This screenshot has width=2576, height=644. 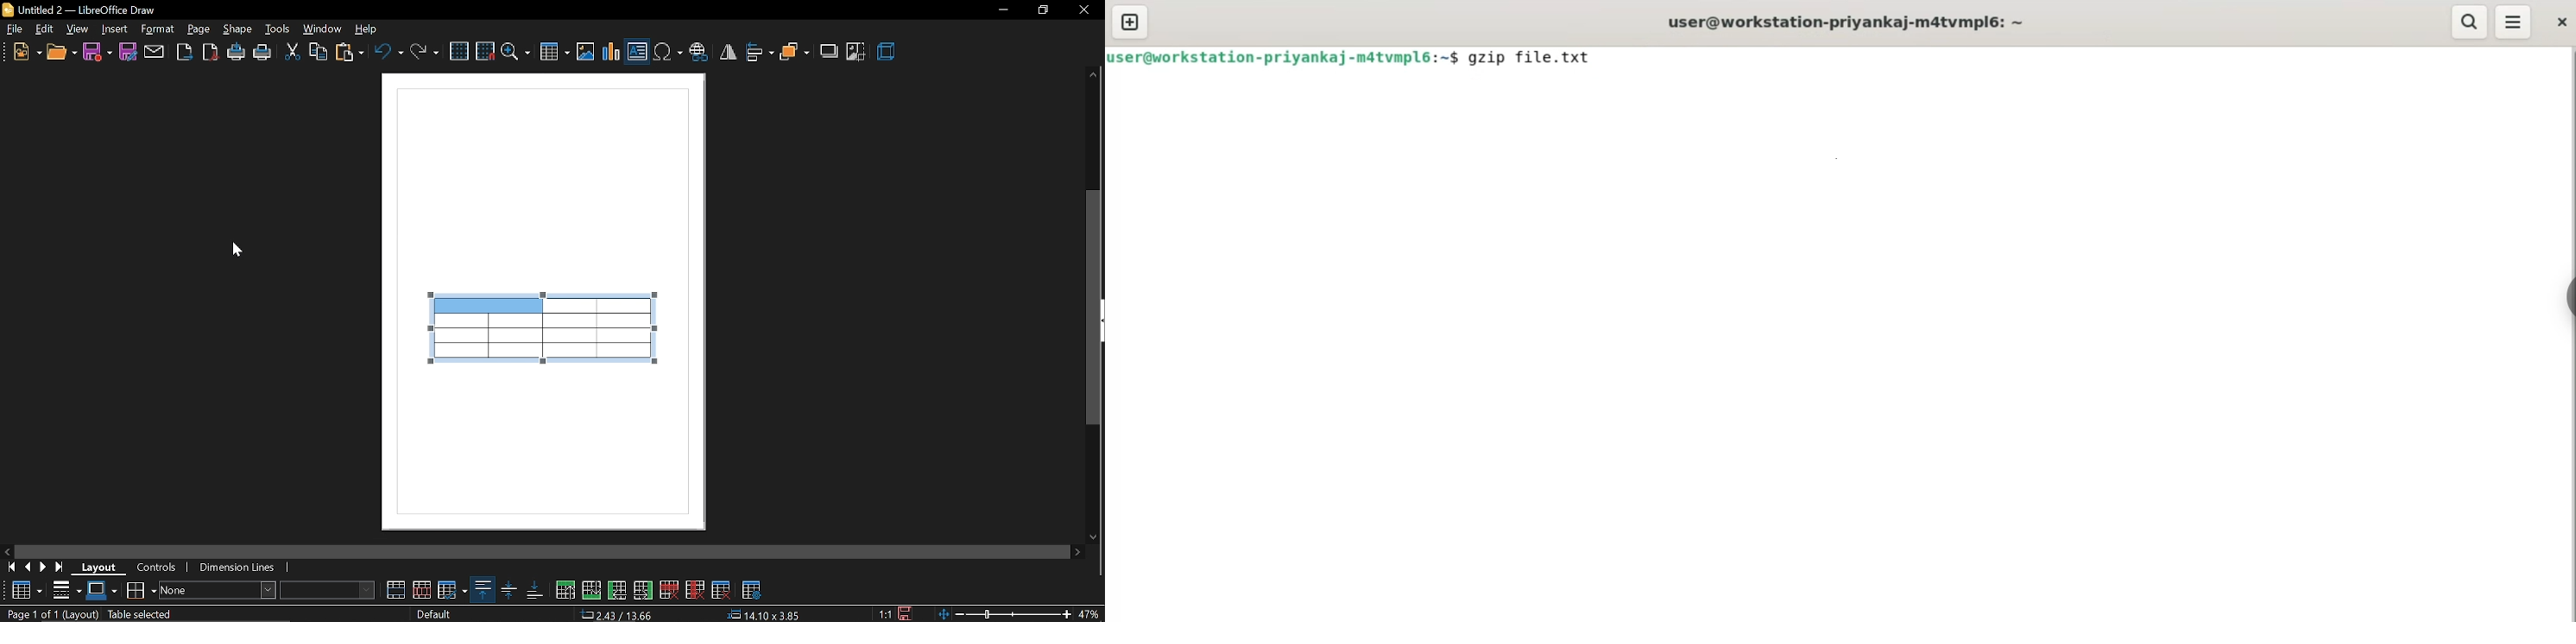 What do you see at coordinates (323, 29) in the screenshot?
I see `window` at bounding box center [323, 29].